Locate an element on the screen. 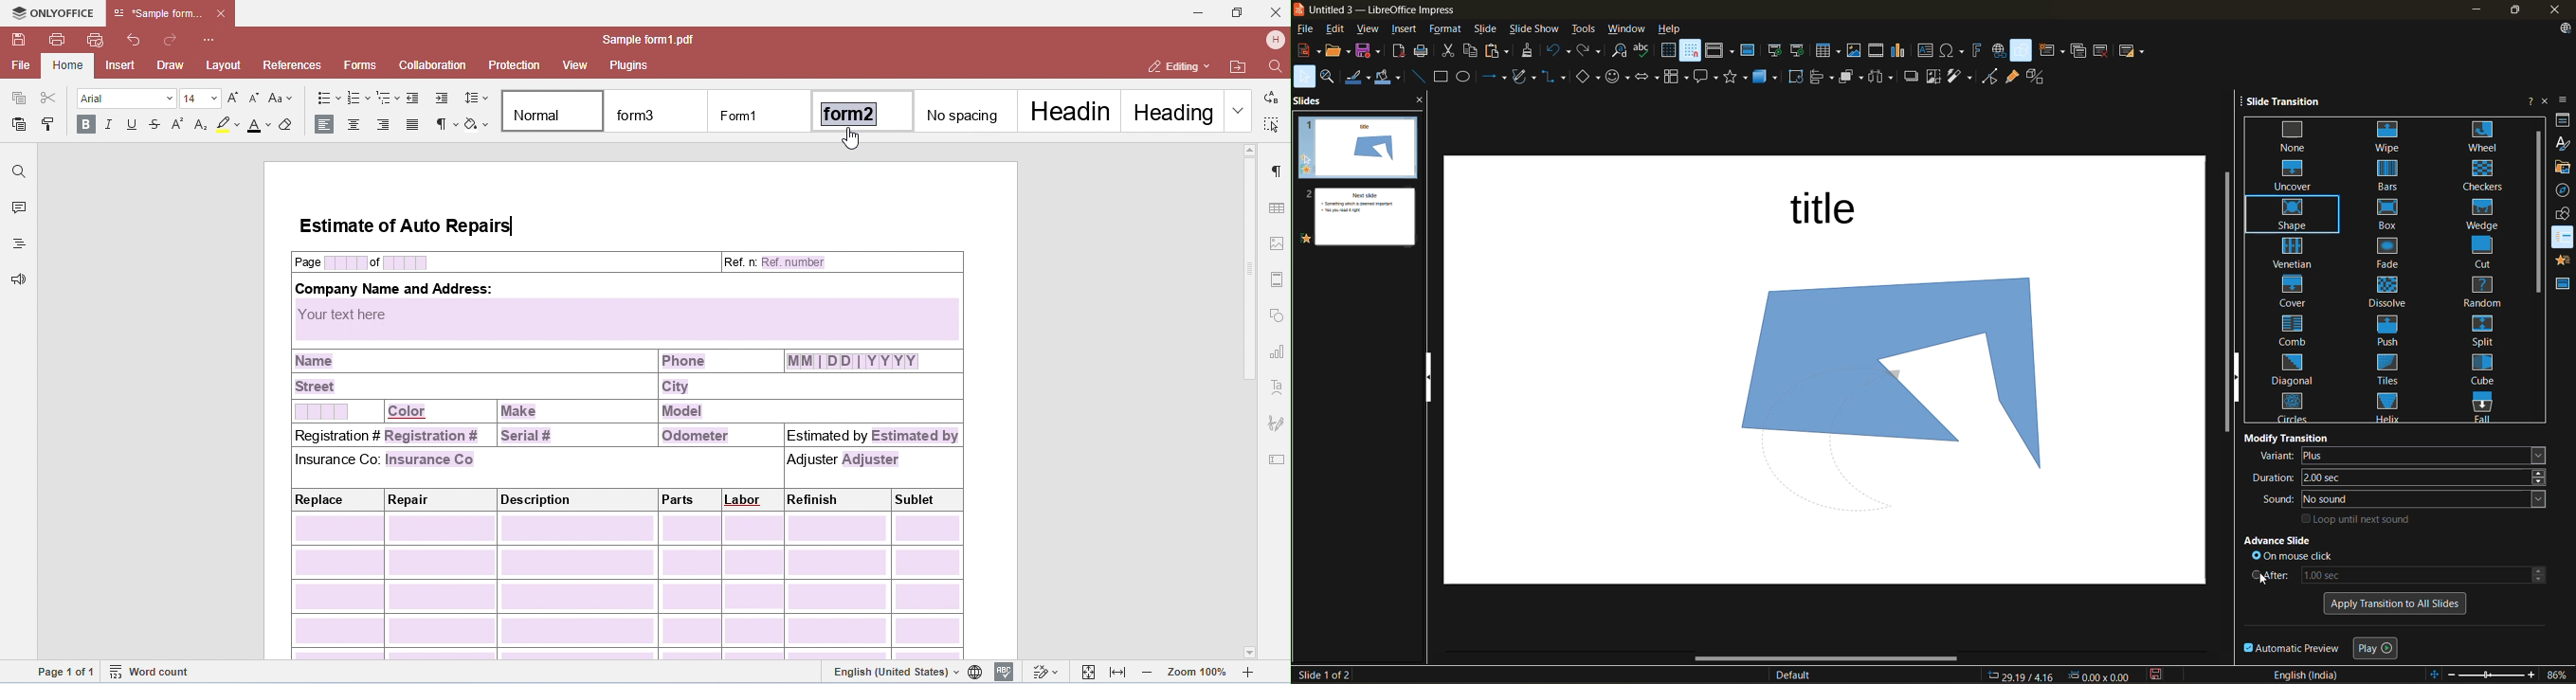 Image resolution: width=2576 pixels, height=700 pixels. file is located at coordinates (1309, 30).